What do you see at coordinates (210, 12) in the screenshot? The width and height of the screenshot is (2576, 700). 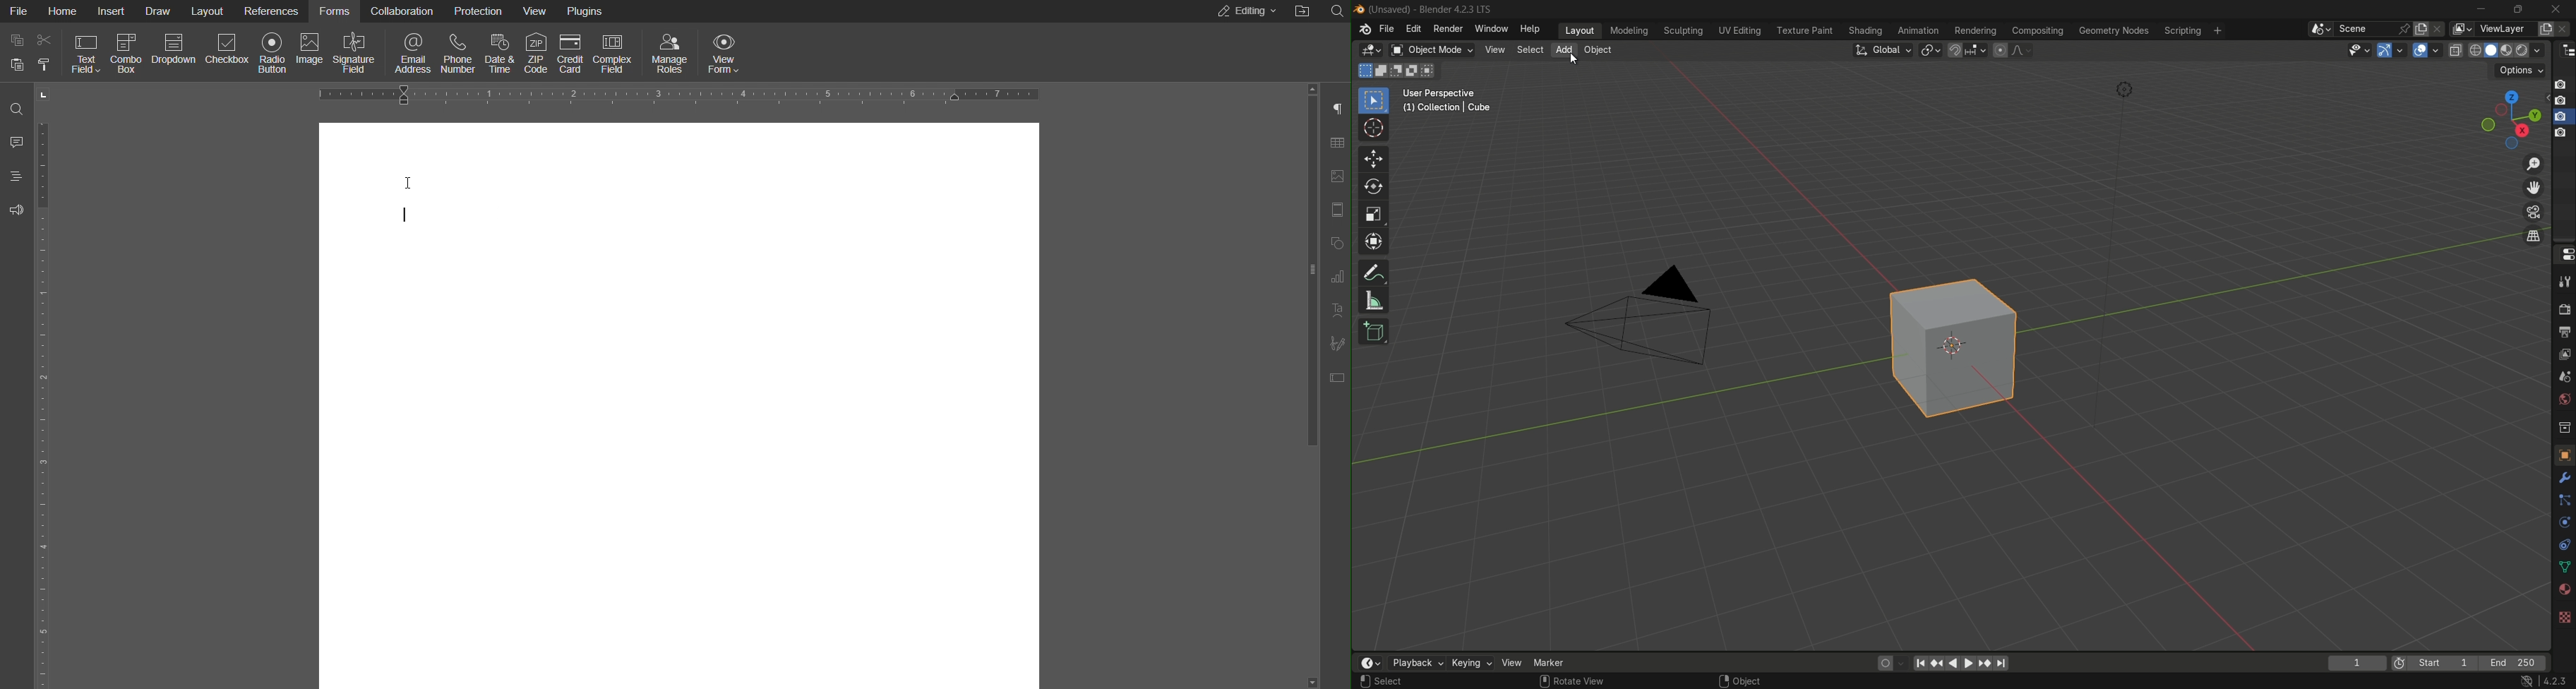 I see `Layout` at bounding box center [210, 12].